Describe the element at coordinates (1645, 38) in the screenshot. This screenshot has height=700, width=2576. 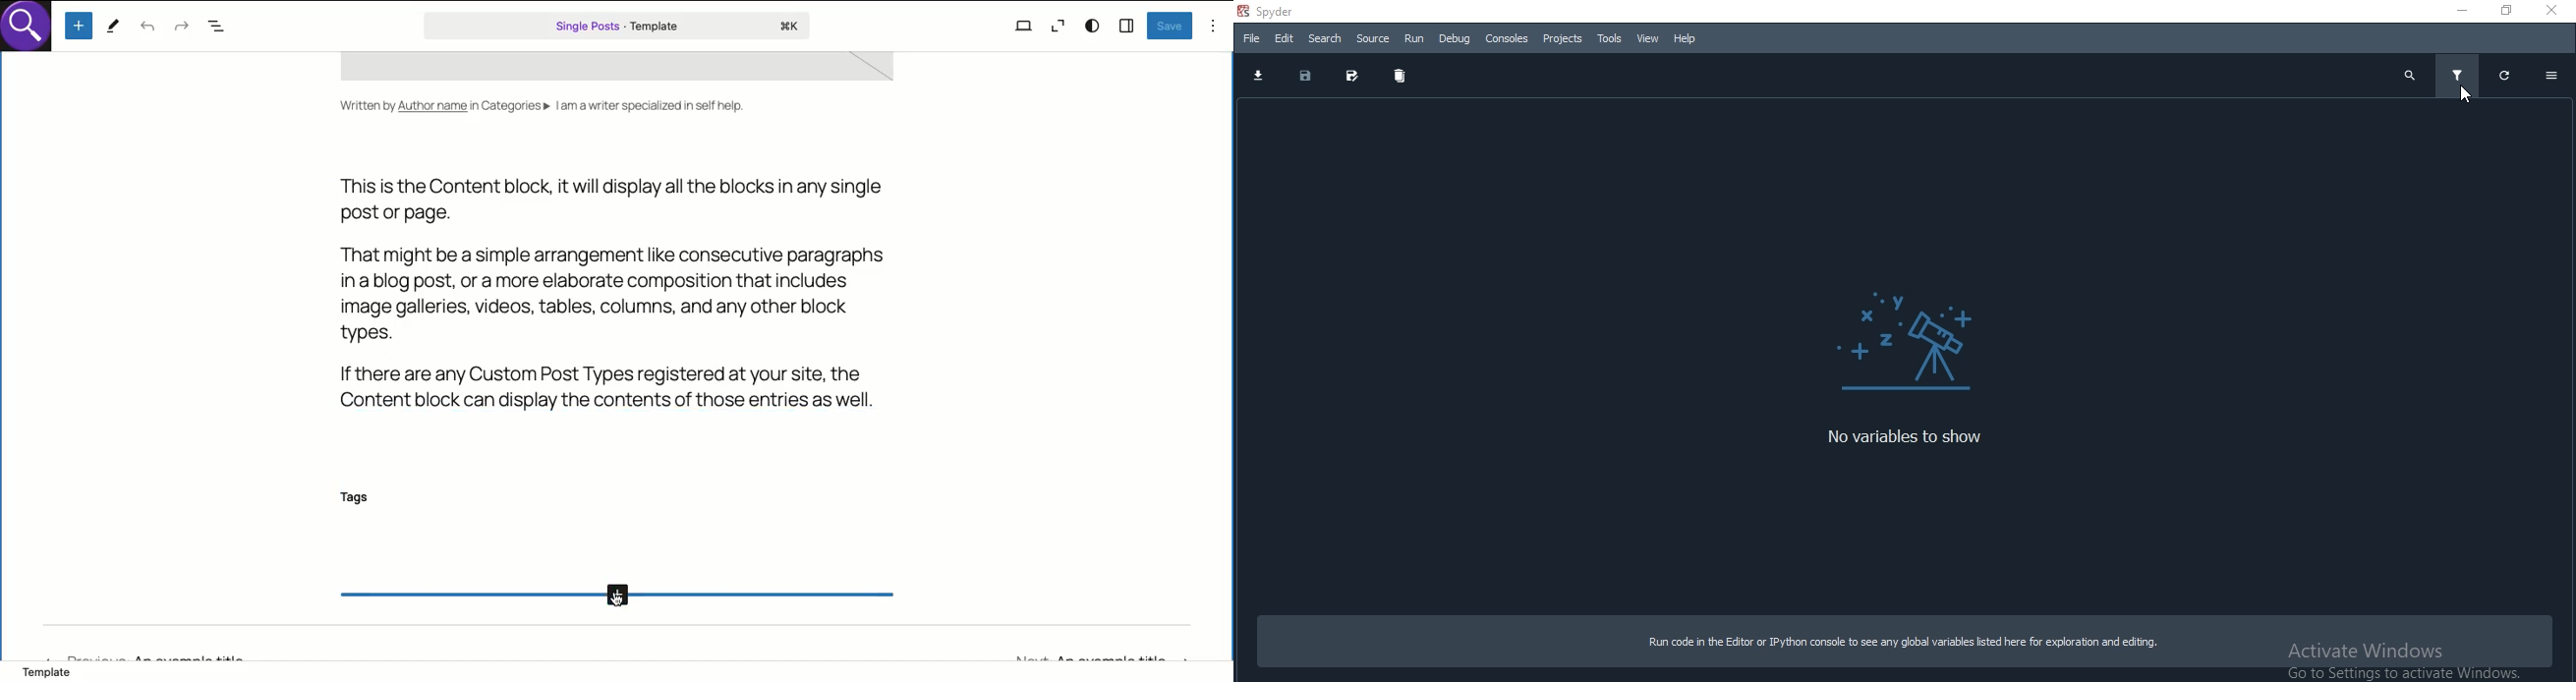
I see `View` at that location.